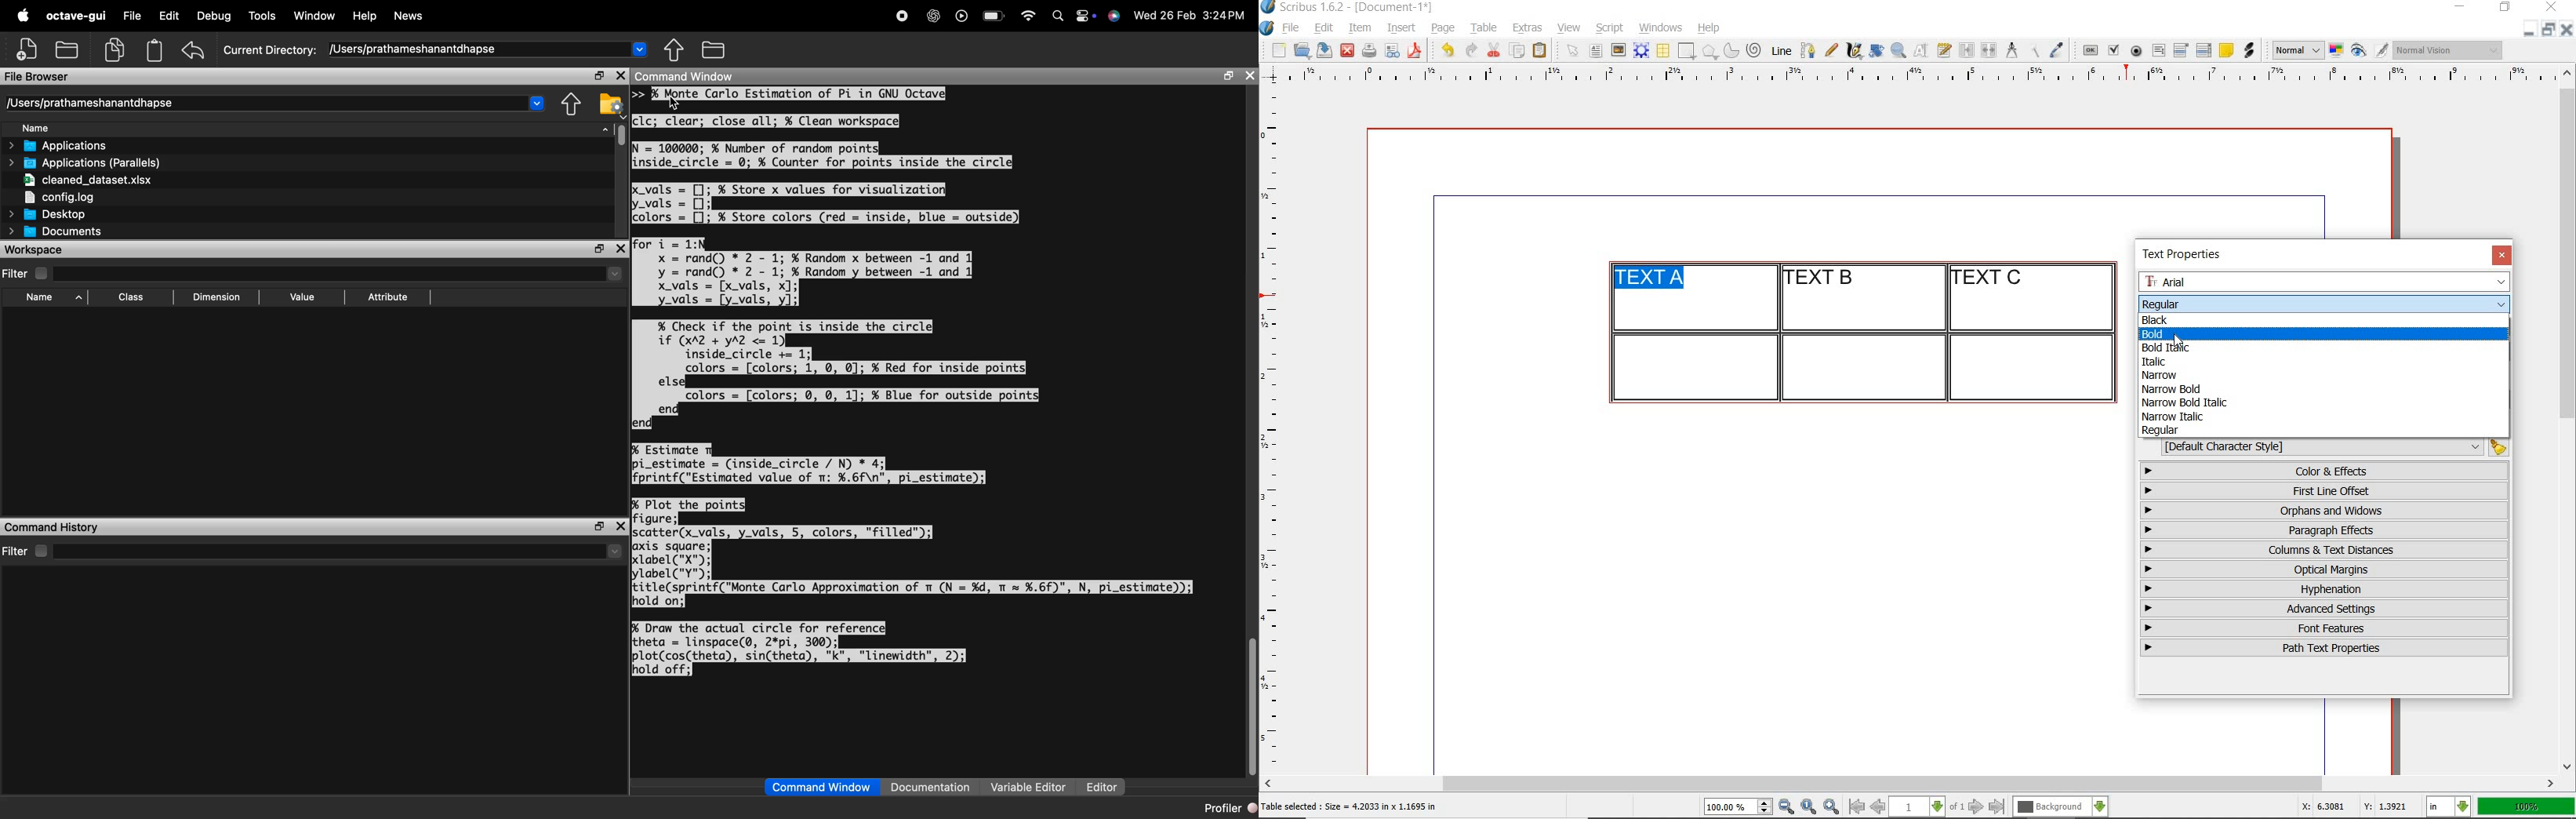 The height and width of the screenshot is (840, 2576). Describe the element at coordinates (1322, 50) in the screenshot. I see `save` at that location.